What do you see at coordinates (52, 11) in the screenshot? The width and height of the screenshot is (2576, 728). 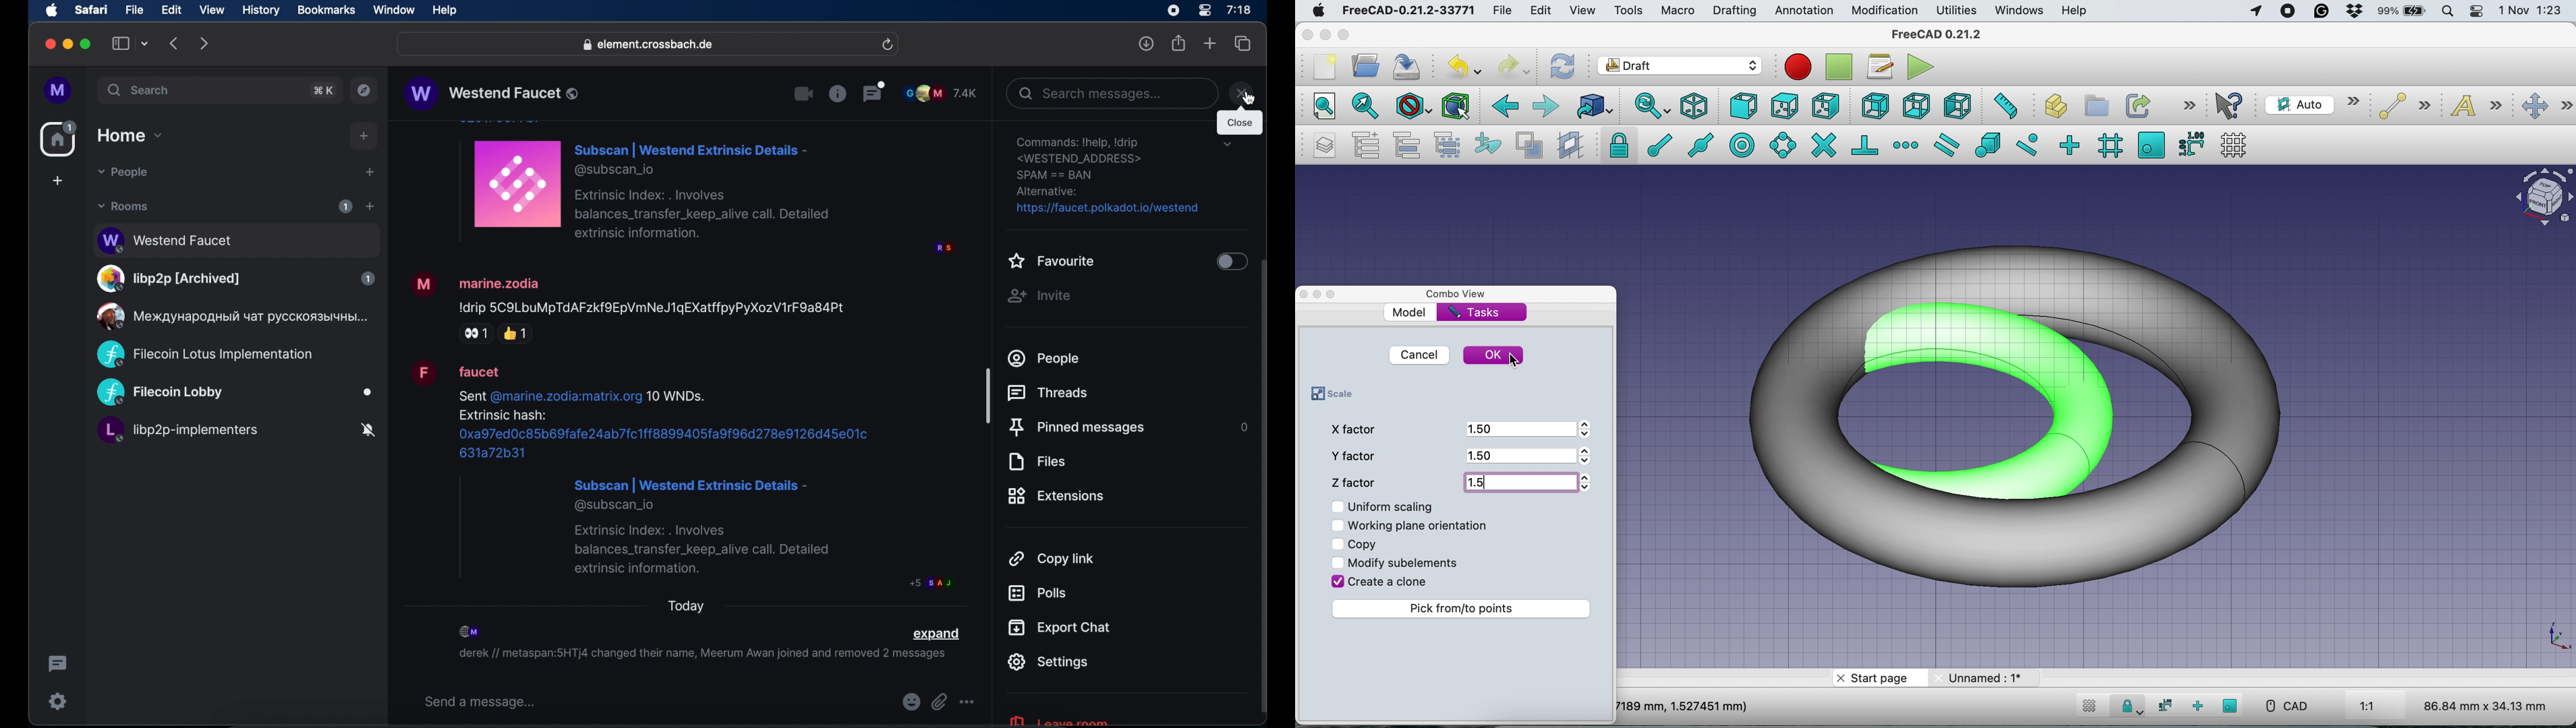 I see `apple icon` at bounding box center [52, 11].